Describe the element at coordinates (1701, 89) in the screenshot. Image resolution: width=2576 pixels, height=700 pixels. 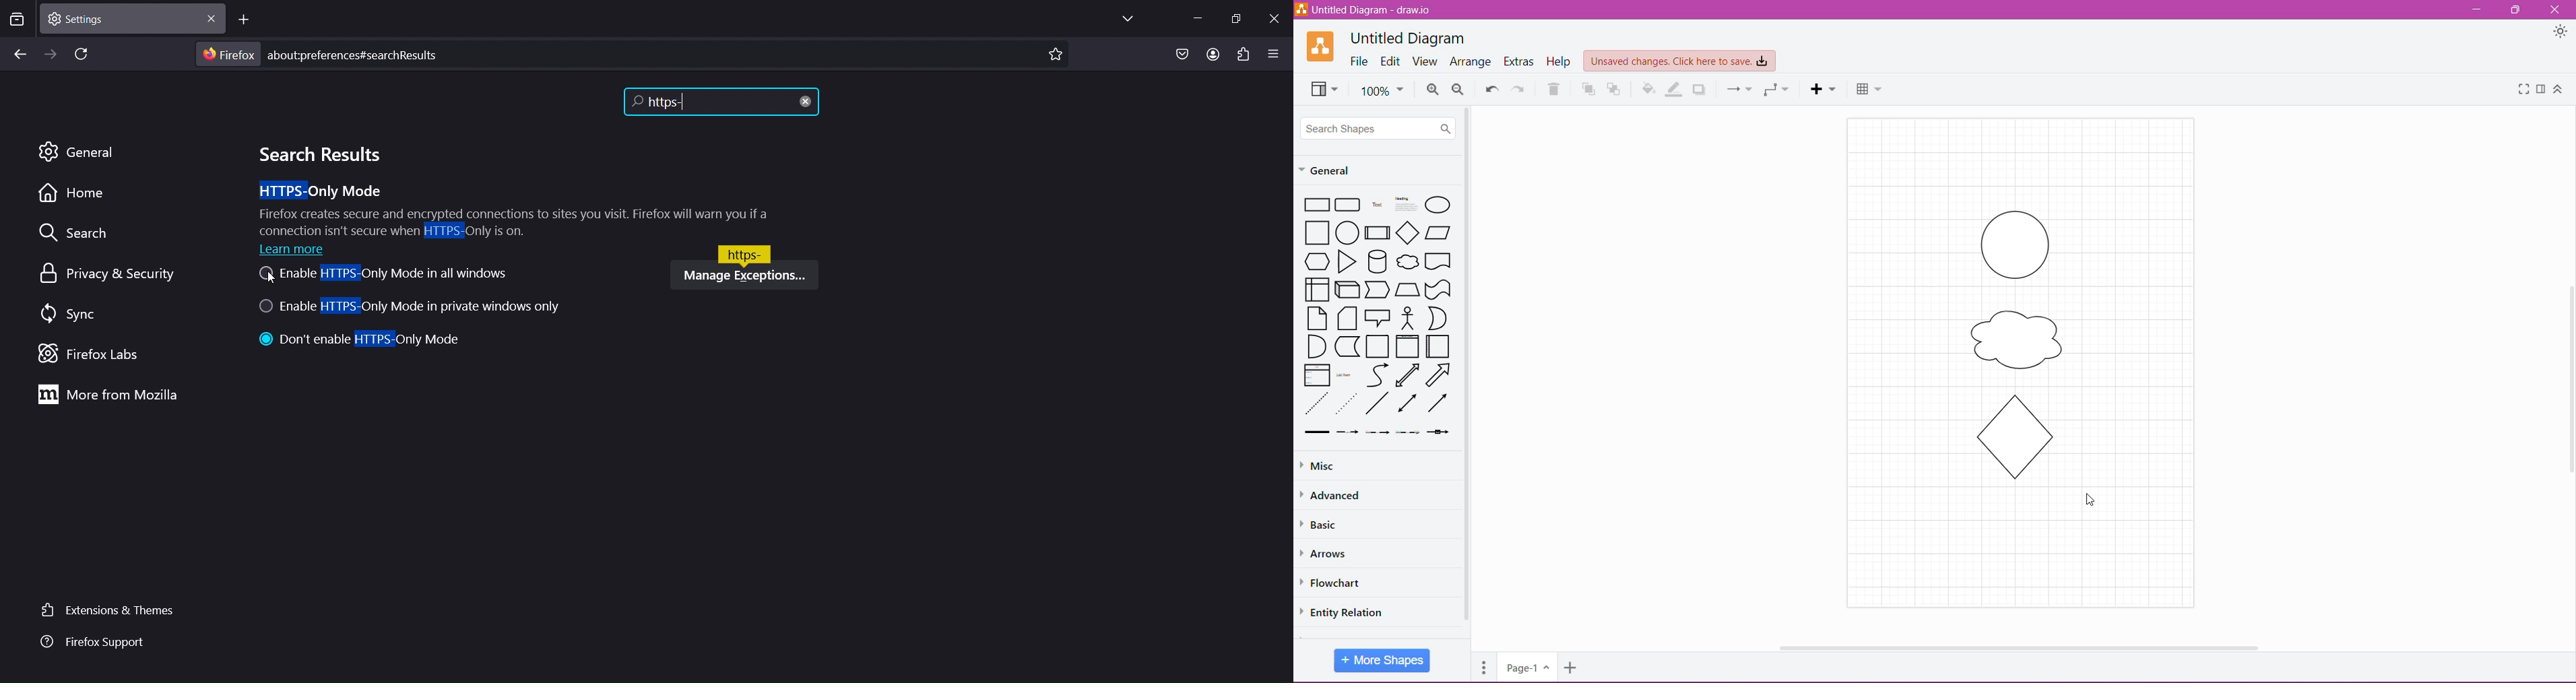
I see `Shadow` at that location.